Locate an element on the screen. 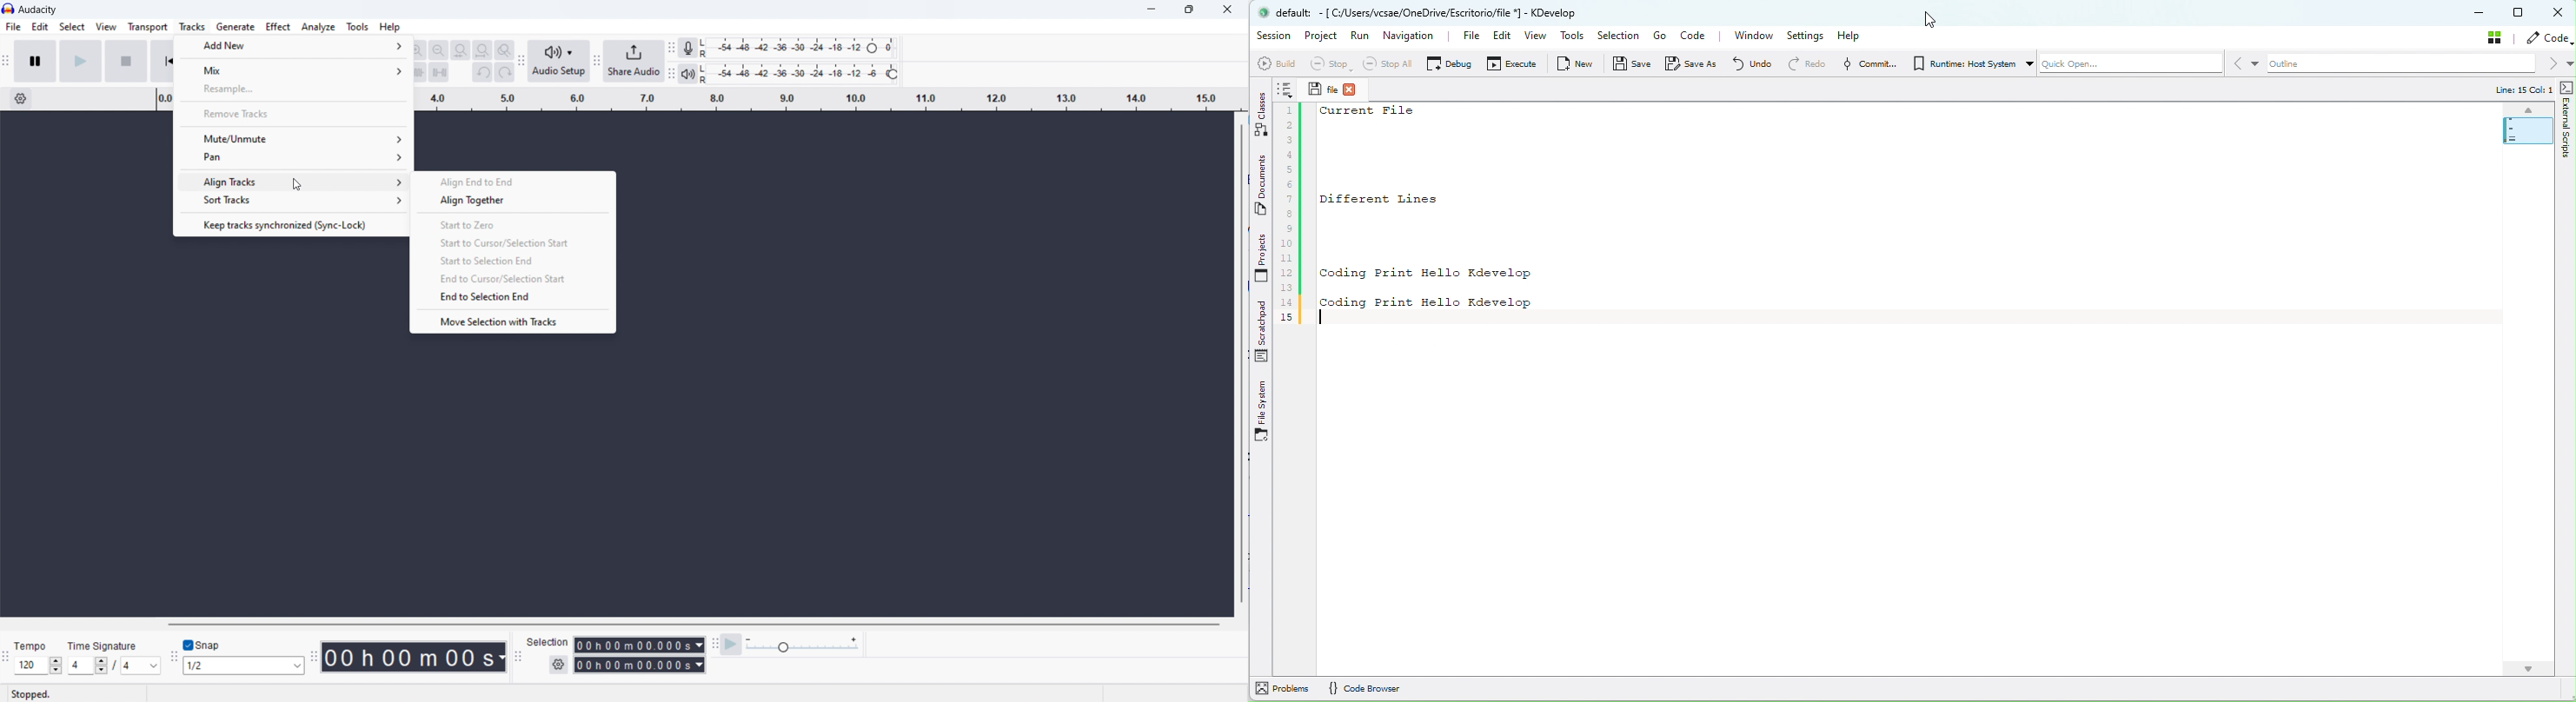  resample is located at coordinates (293, 89).